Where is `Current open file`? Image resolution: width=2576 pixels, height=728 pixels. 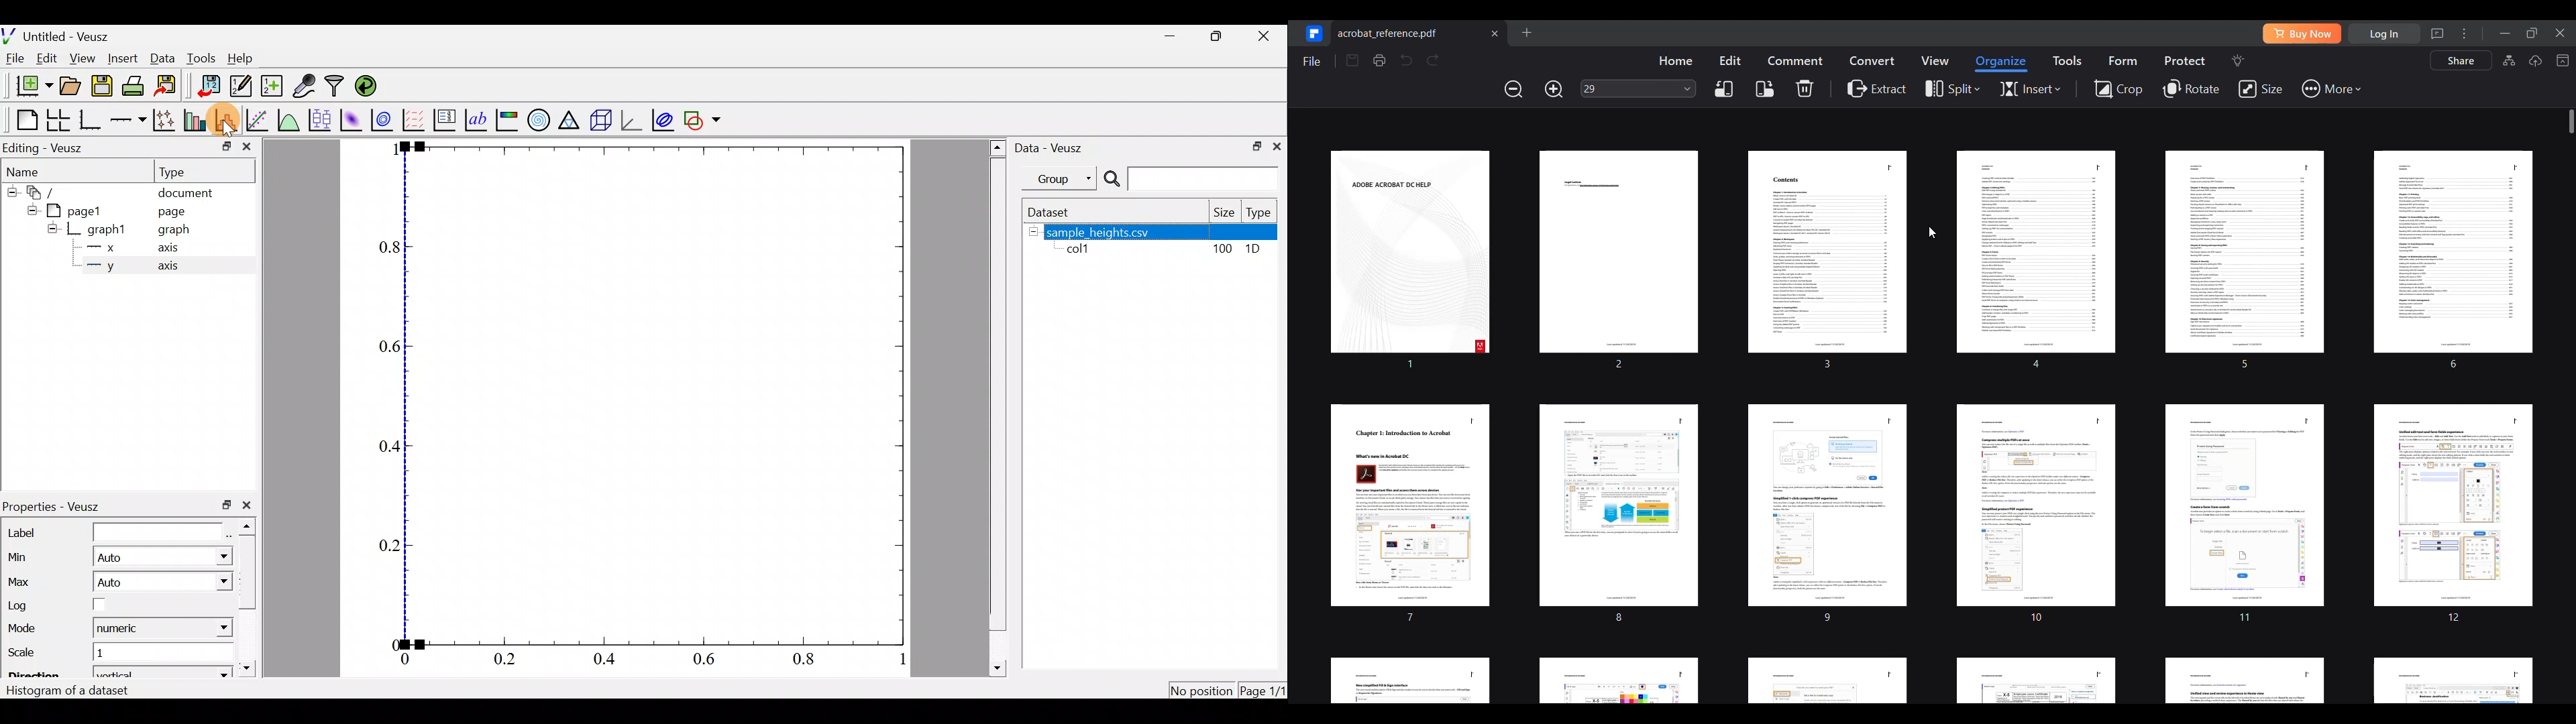
Current open file is located at coordinates (1420, 32).